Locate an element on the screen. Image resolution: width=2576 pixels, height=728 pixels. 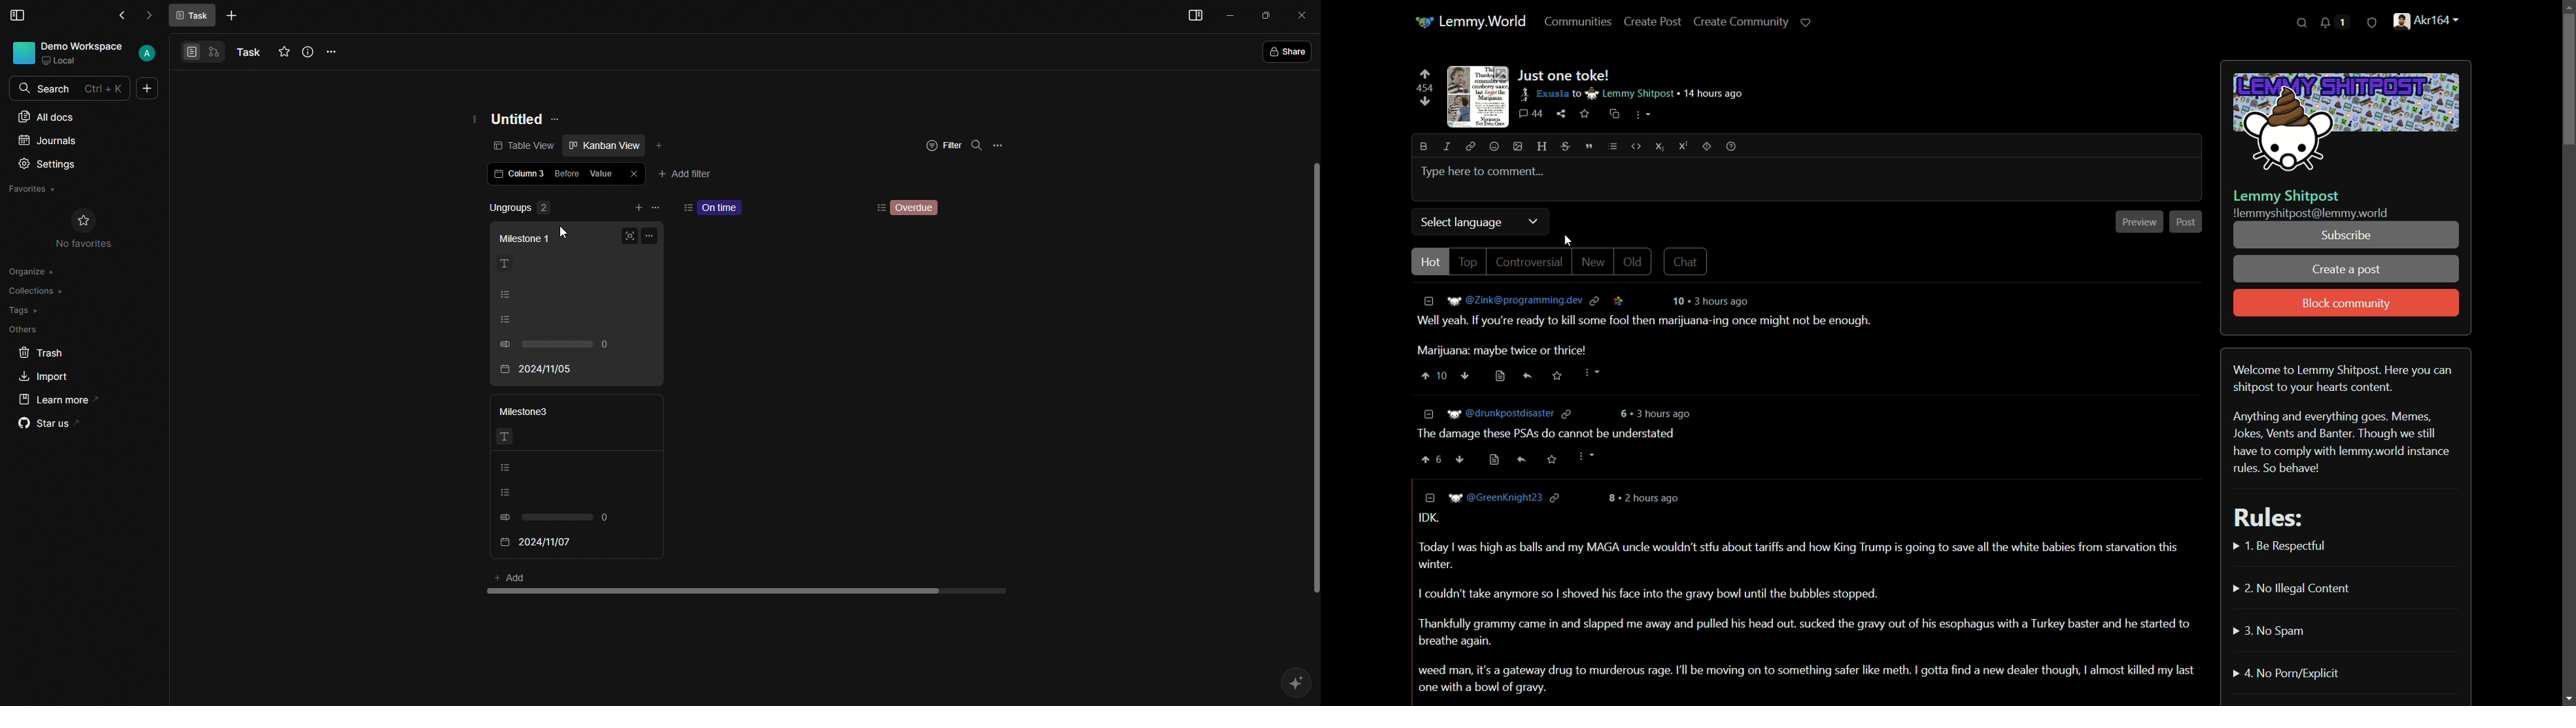
Listing is located at coordinates (513, 294).